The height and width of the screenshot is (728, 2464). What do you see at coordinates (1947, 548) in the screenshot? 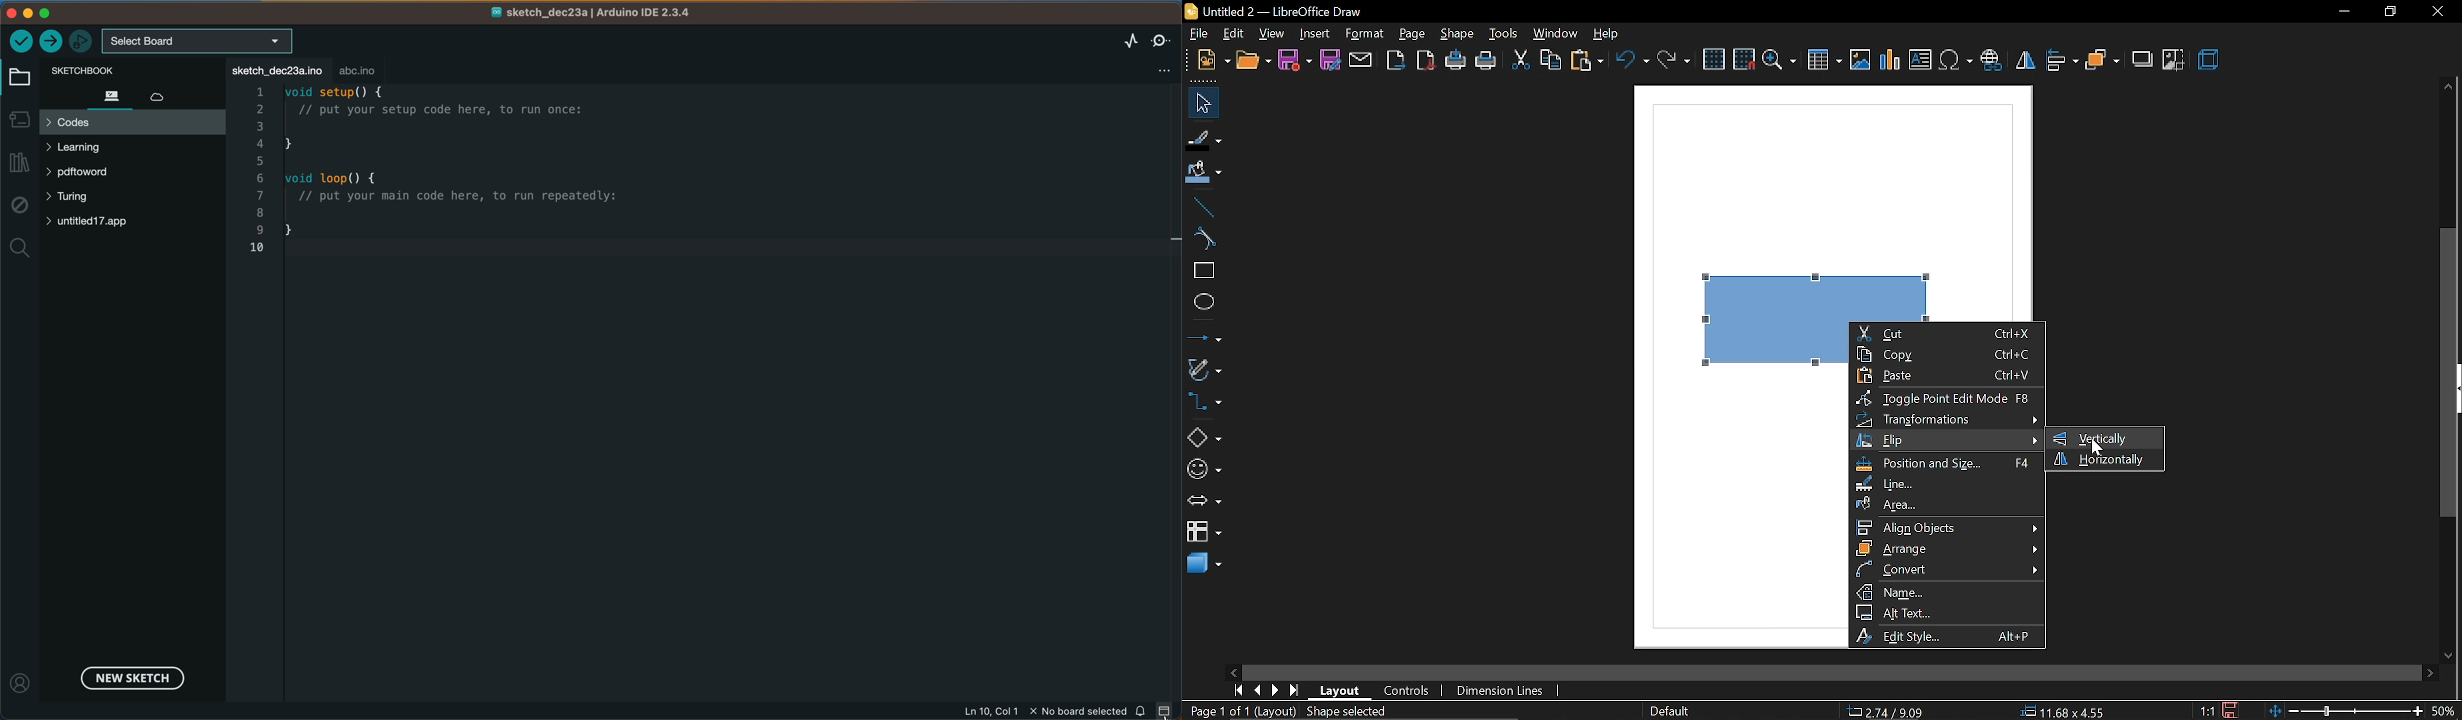
I see `arrange` at bounding box center [1947, 548].